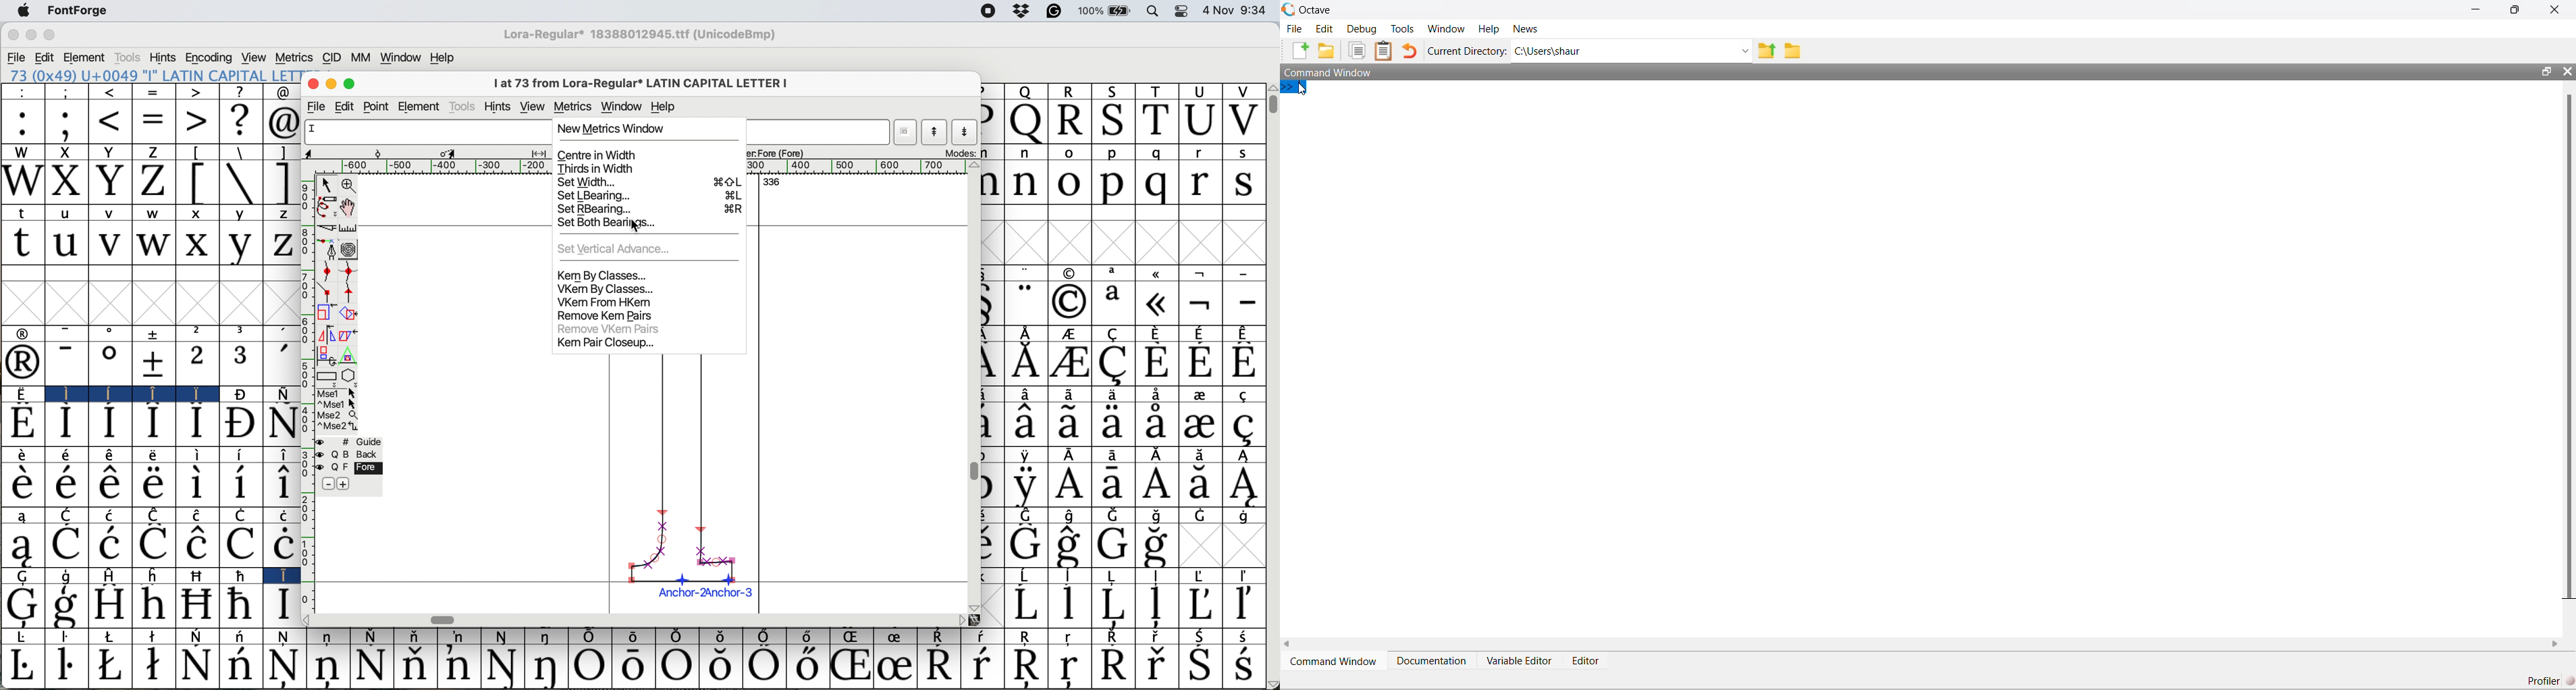 This screenshot has width=2576, height=700. I want to click on vkem from hkem, so click(603, 302).